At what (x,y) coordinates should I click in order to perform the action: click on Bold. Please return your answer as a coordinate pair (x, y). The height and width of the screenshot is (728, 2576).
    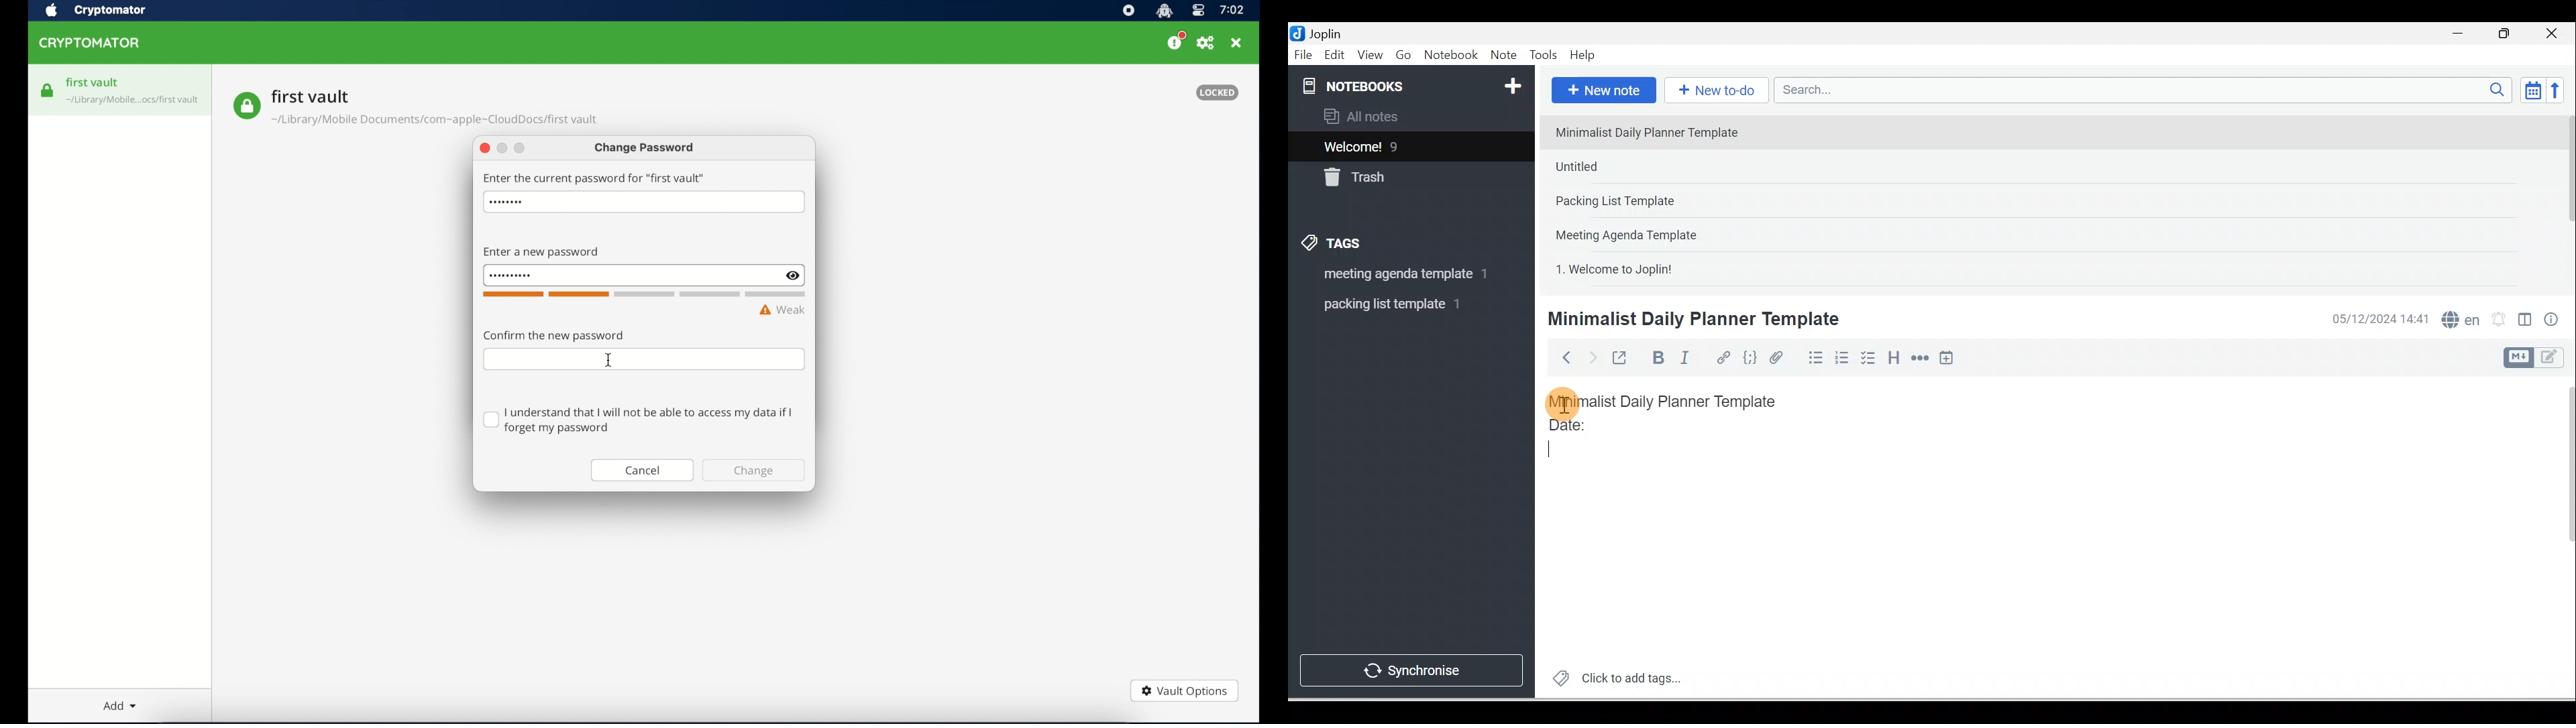
    Looking at the image, I should click on (1656, 358).